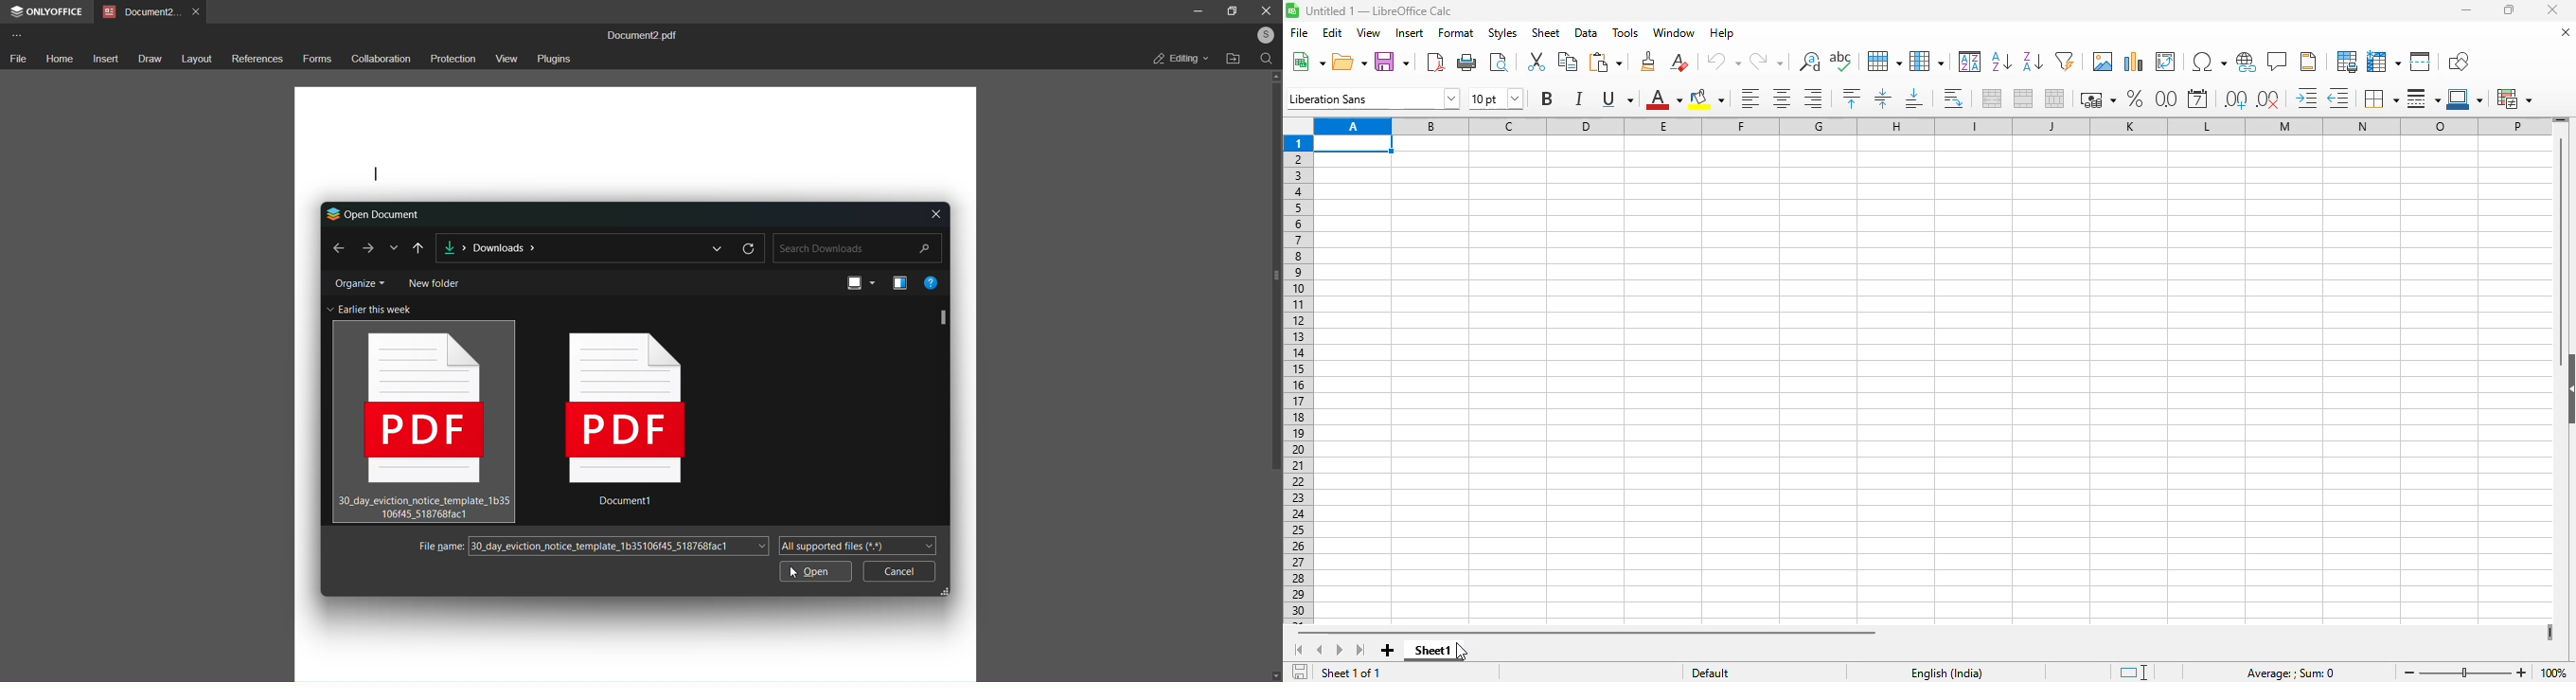 This screenshot has width=2576, height=700. I want to click on border style, so click(2424, 99).